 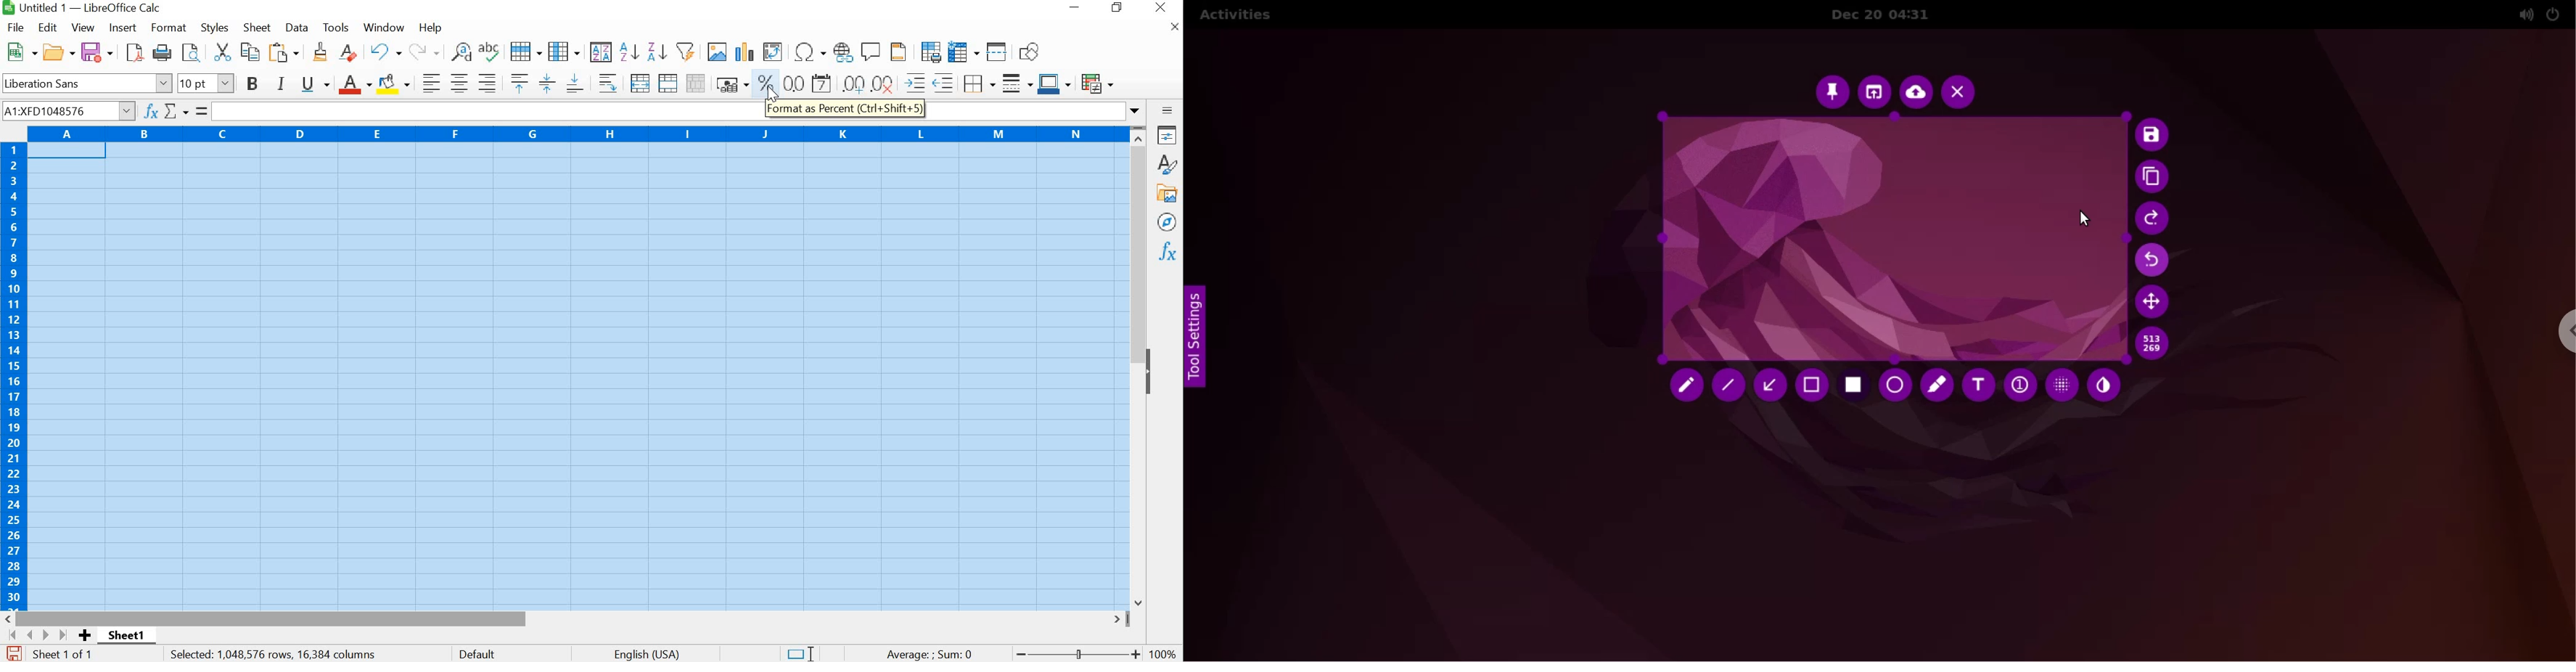 What do you see at coordinates (1017, 84) in the screenshot?
I see `Border Style` at bounding box center [1017, 84].